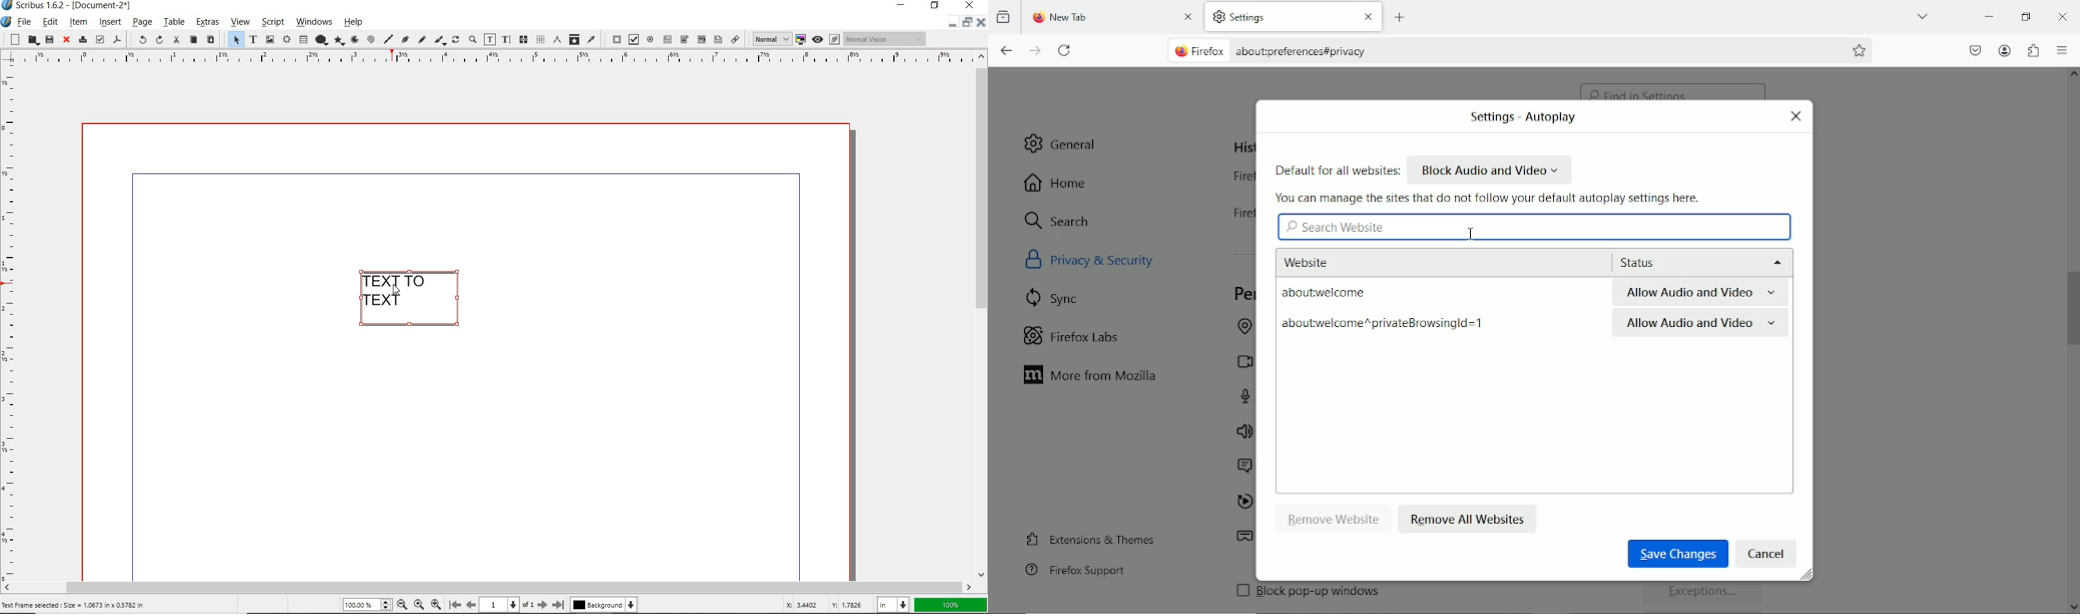 The height and width of the screenshot is (616, 2100). I want to click on windows, so click(314, 22).